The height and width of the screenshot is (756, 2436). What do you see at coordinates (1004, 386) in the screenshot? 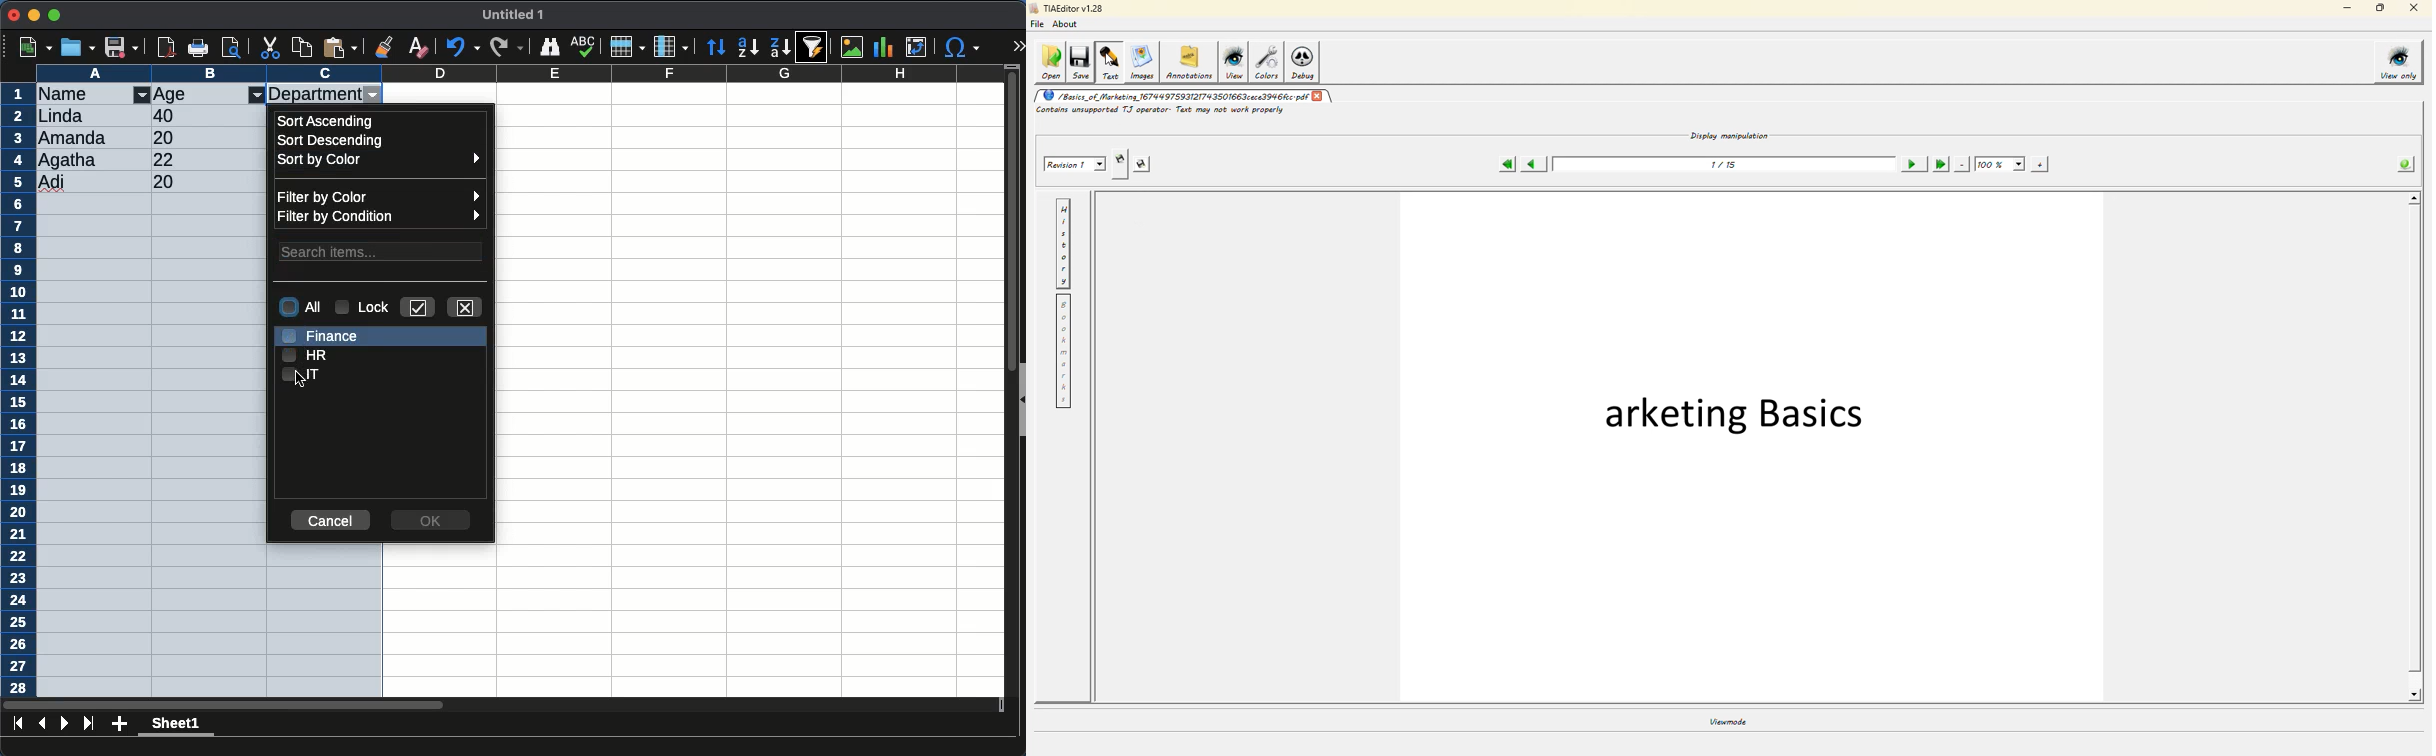
I see `scroll` at bounding box center [1004, 386].